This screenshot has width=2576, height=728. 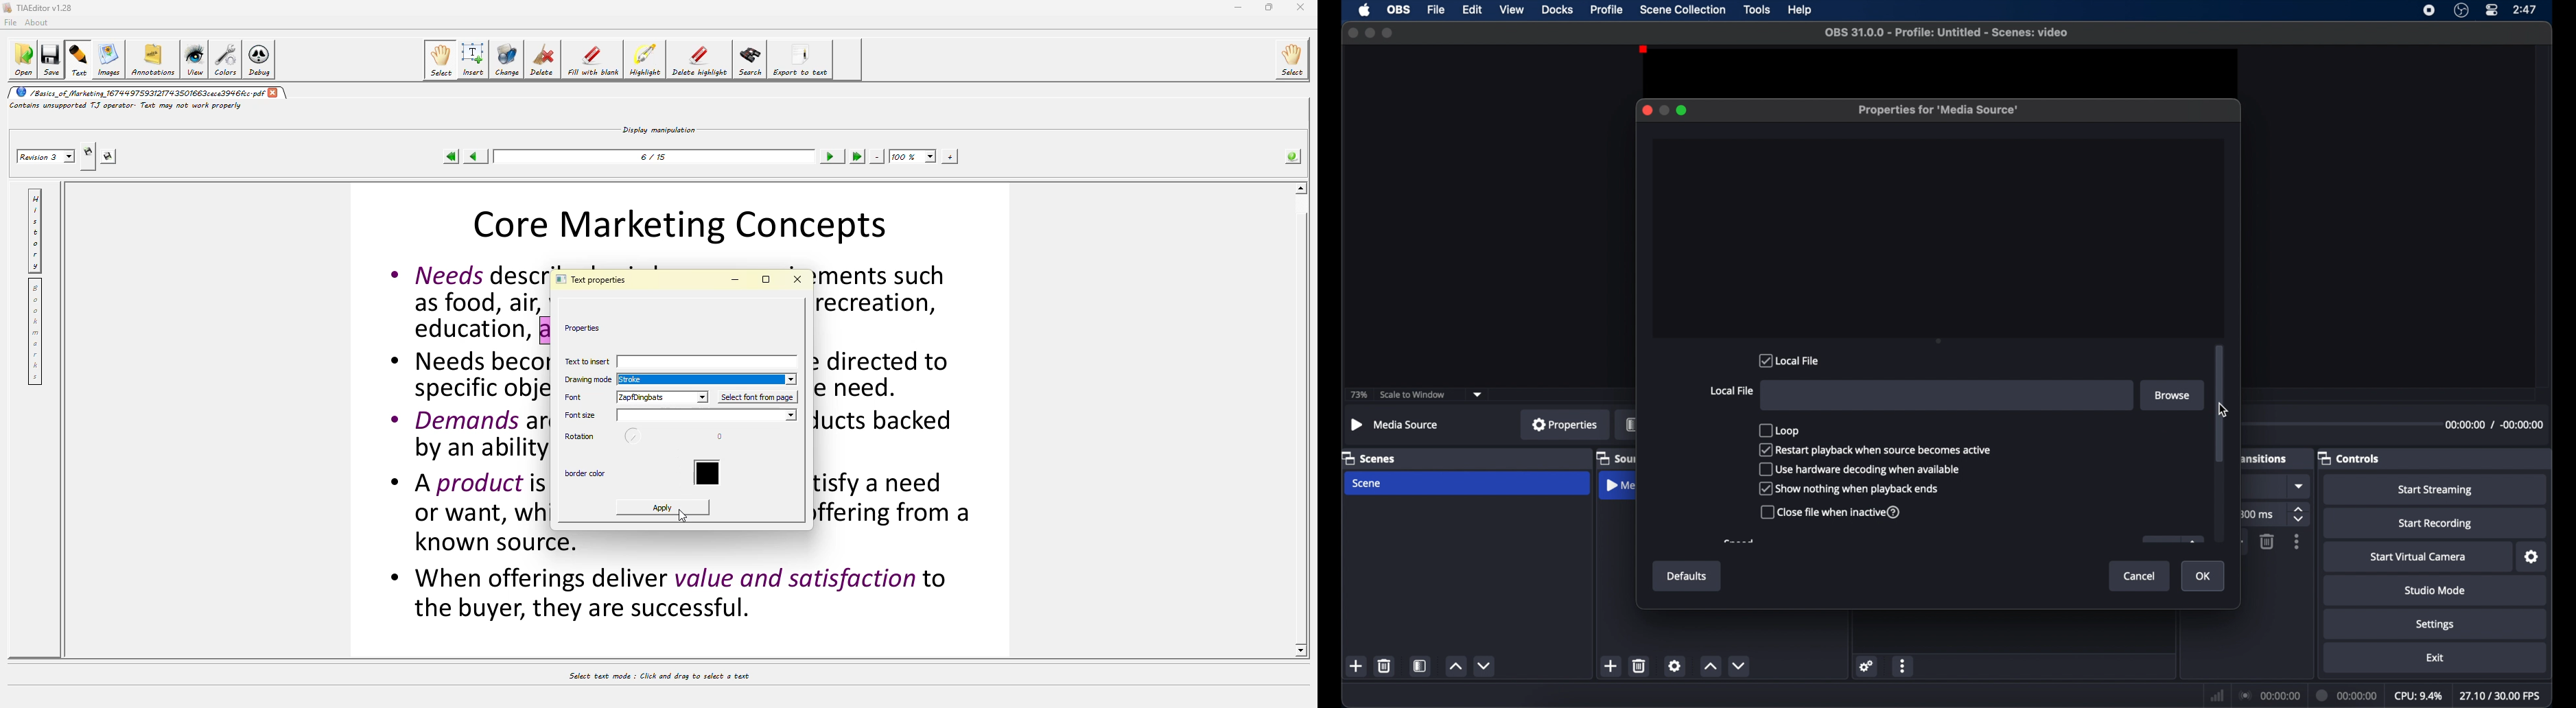 What do you see at coordinates (1413, 395) in the screenshot?
I see `scale to window` at bounding box center [1413, 395].